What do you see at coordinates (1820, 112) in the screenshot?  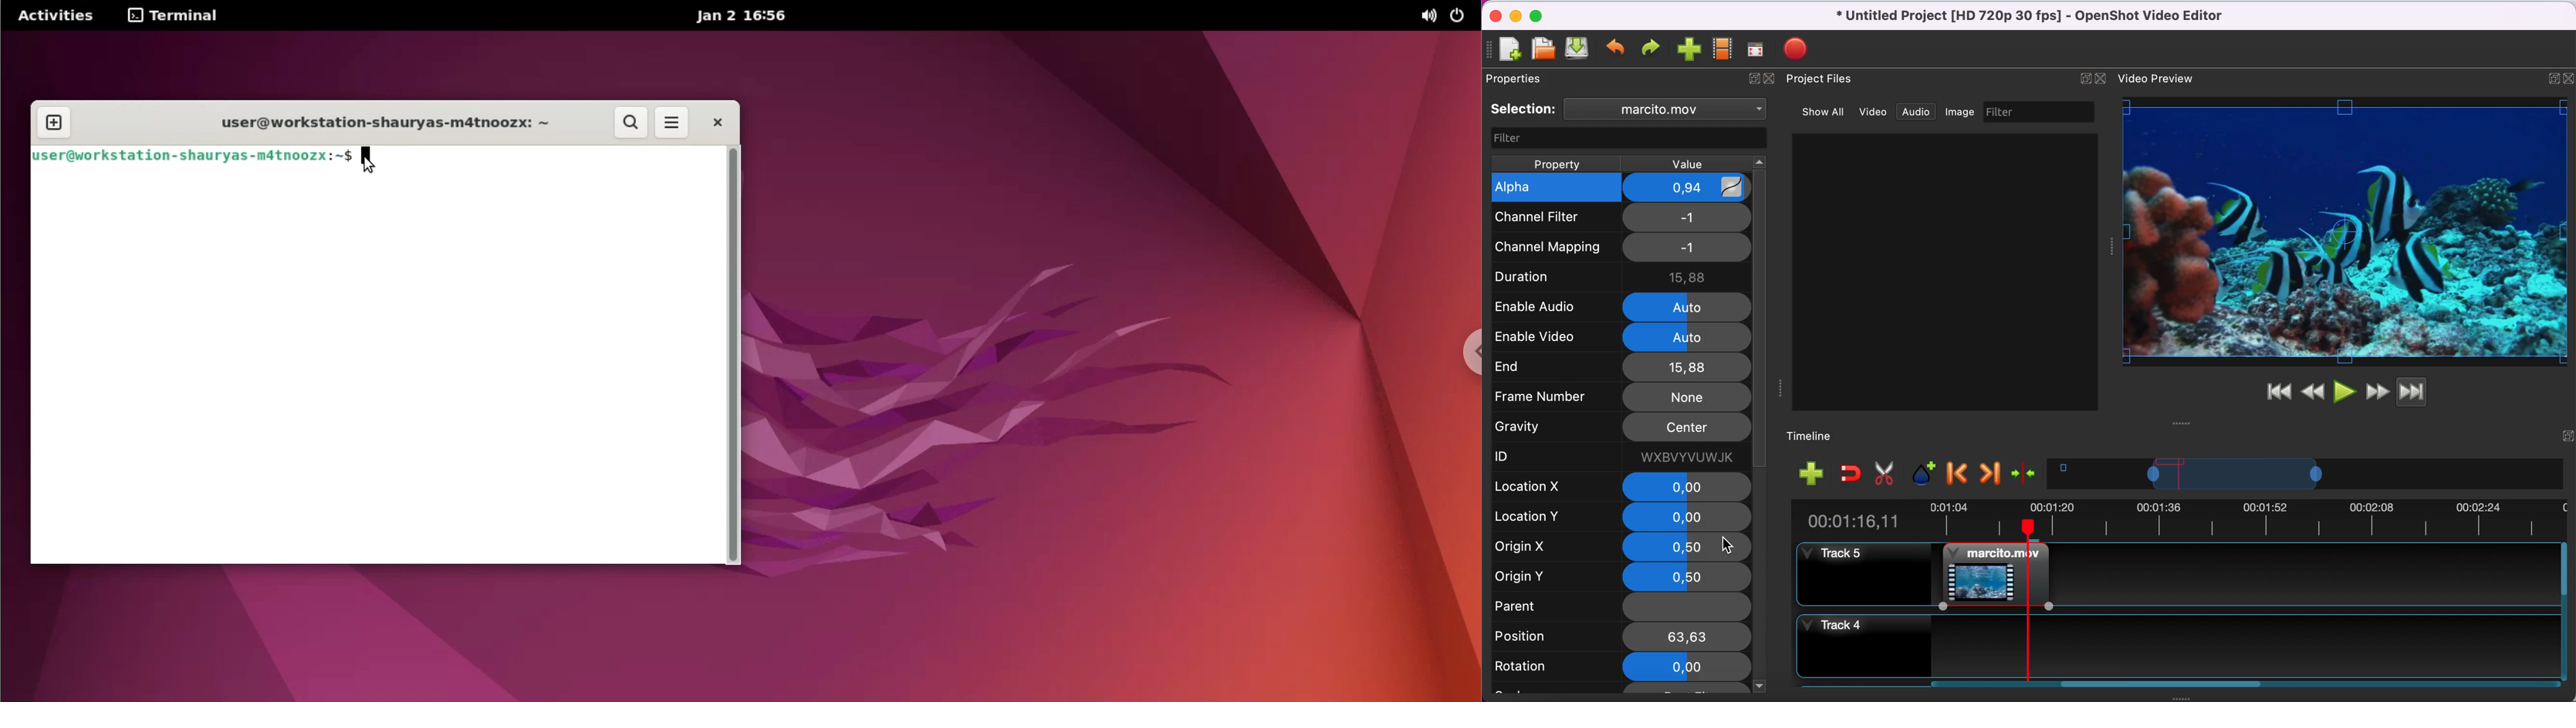 I see `Show All` at bounding box center [1820, 112].